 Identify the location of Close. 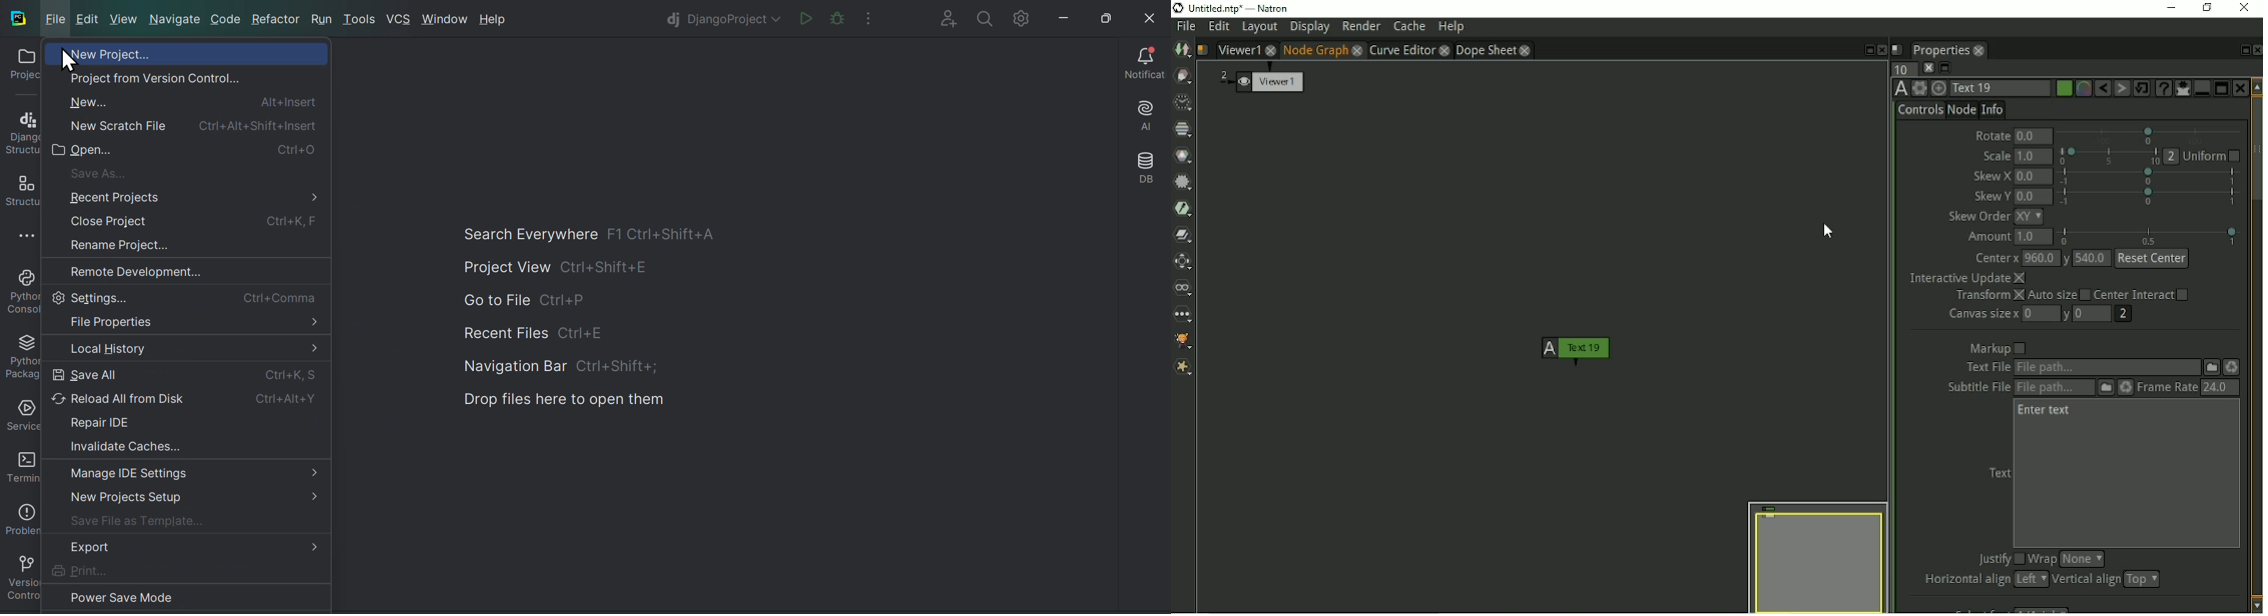
(1883, 51).